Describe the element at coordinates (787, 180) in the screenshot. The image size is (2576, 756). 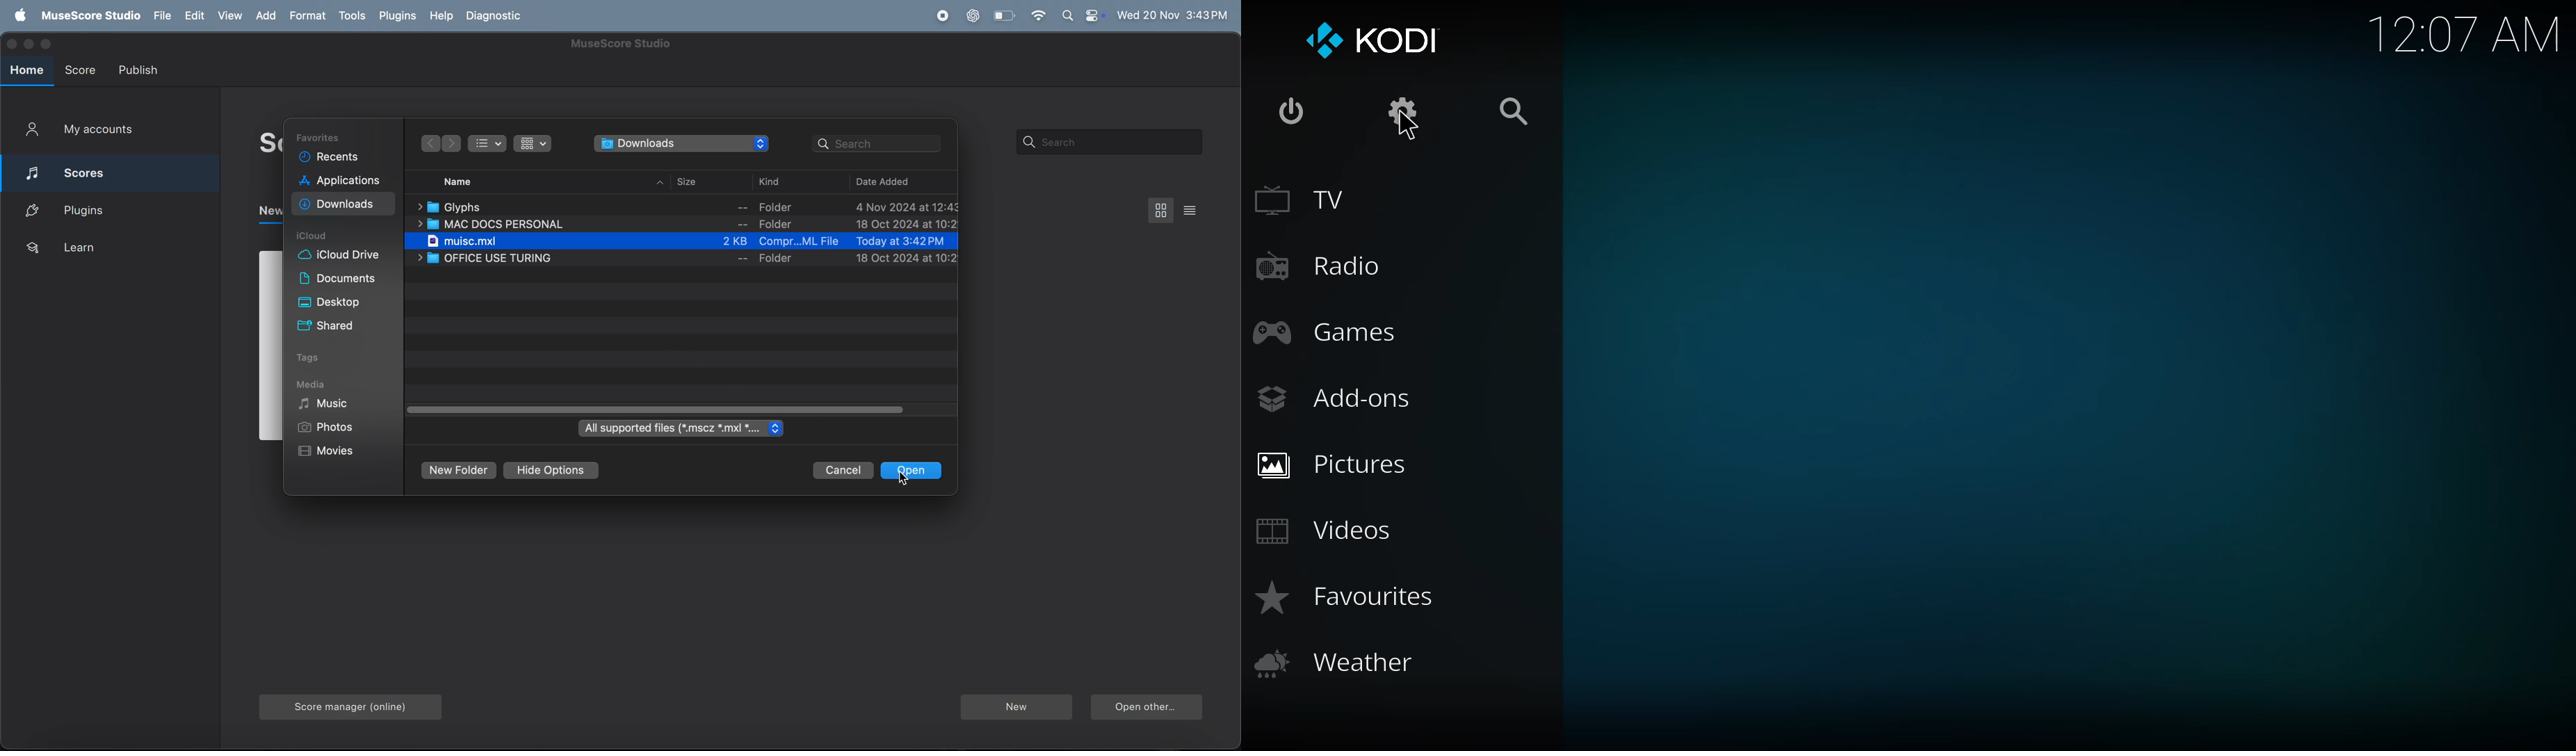
I see `kind` at that location.